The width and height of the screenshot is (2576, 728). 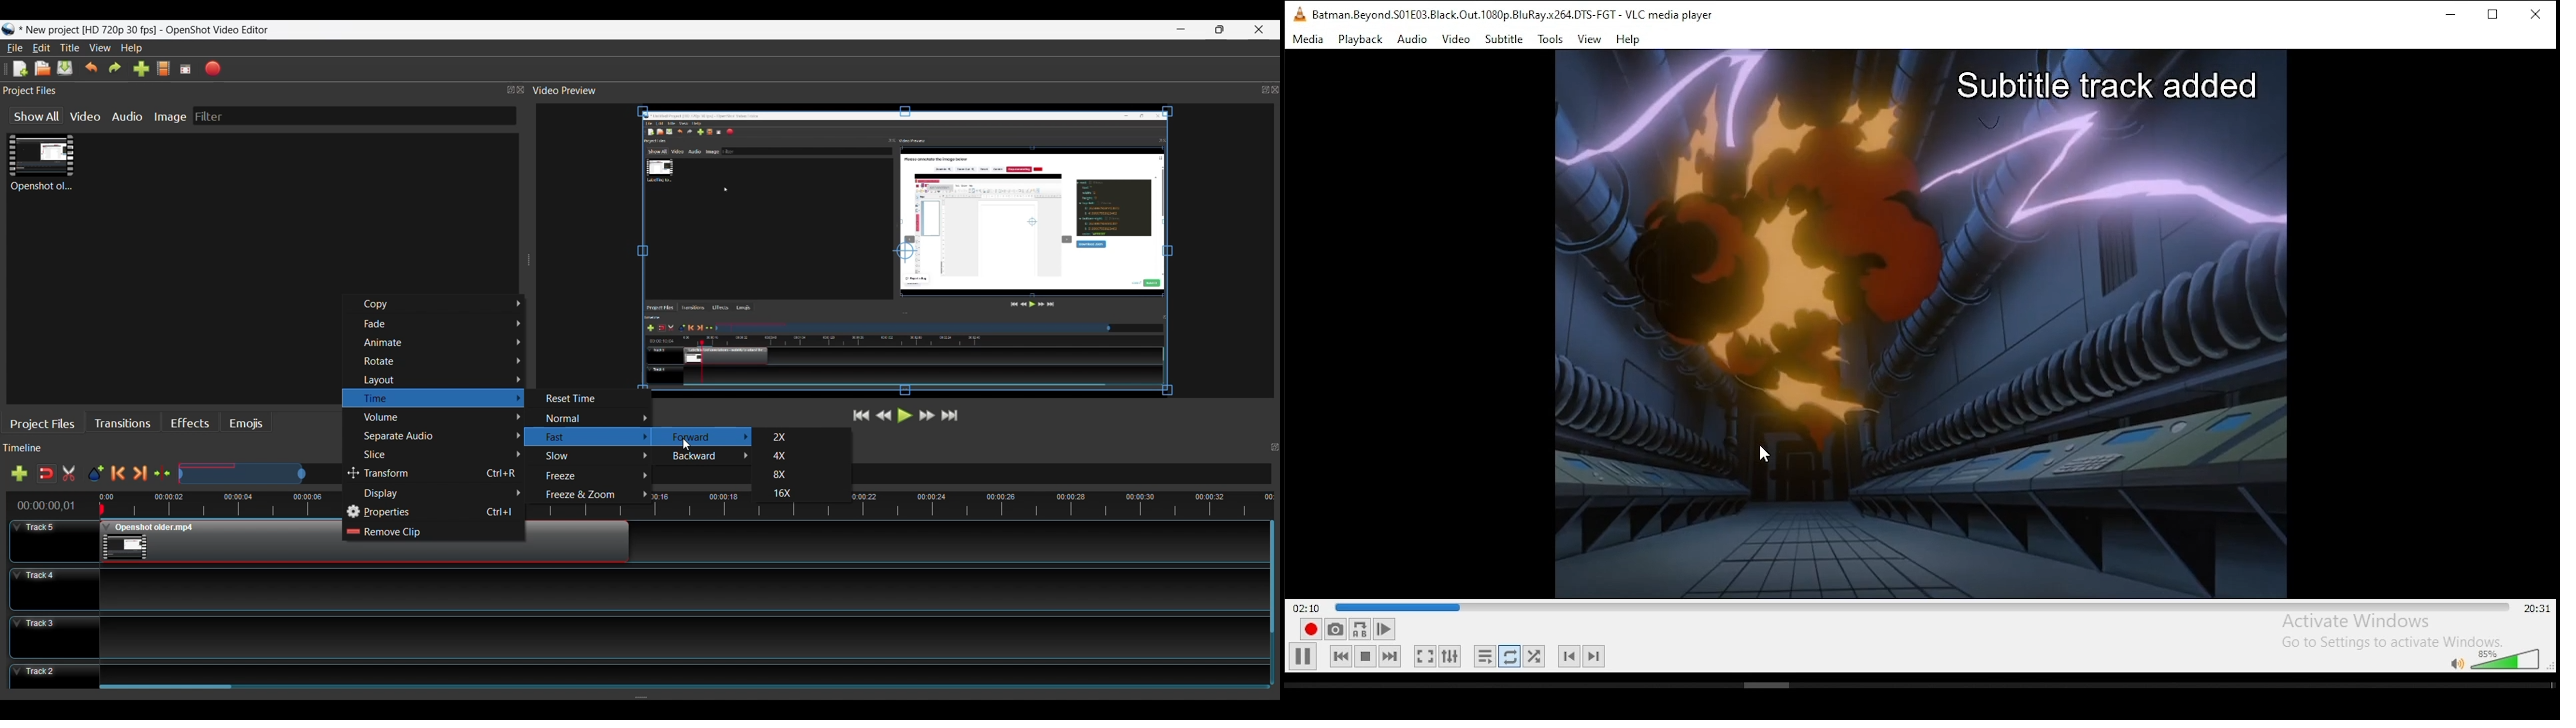 I want to click on Video, so click(x=86, y=117).